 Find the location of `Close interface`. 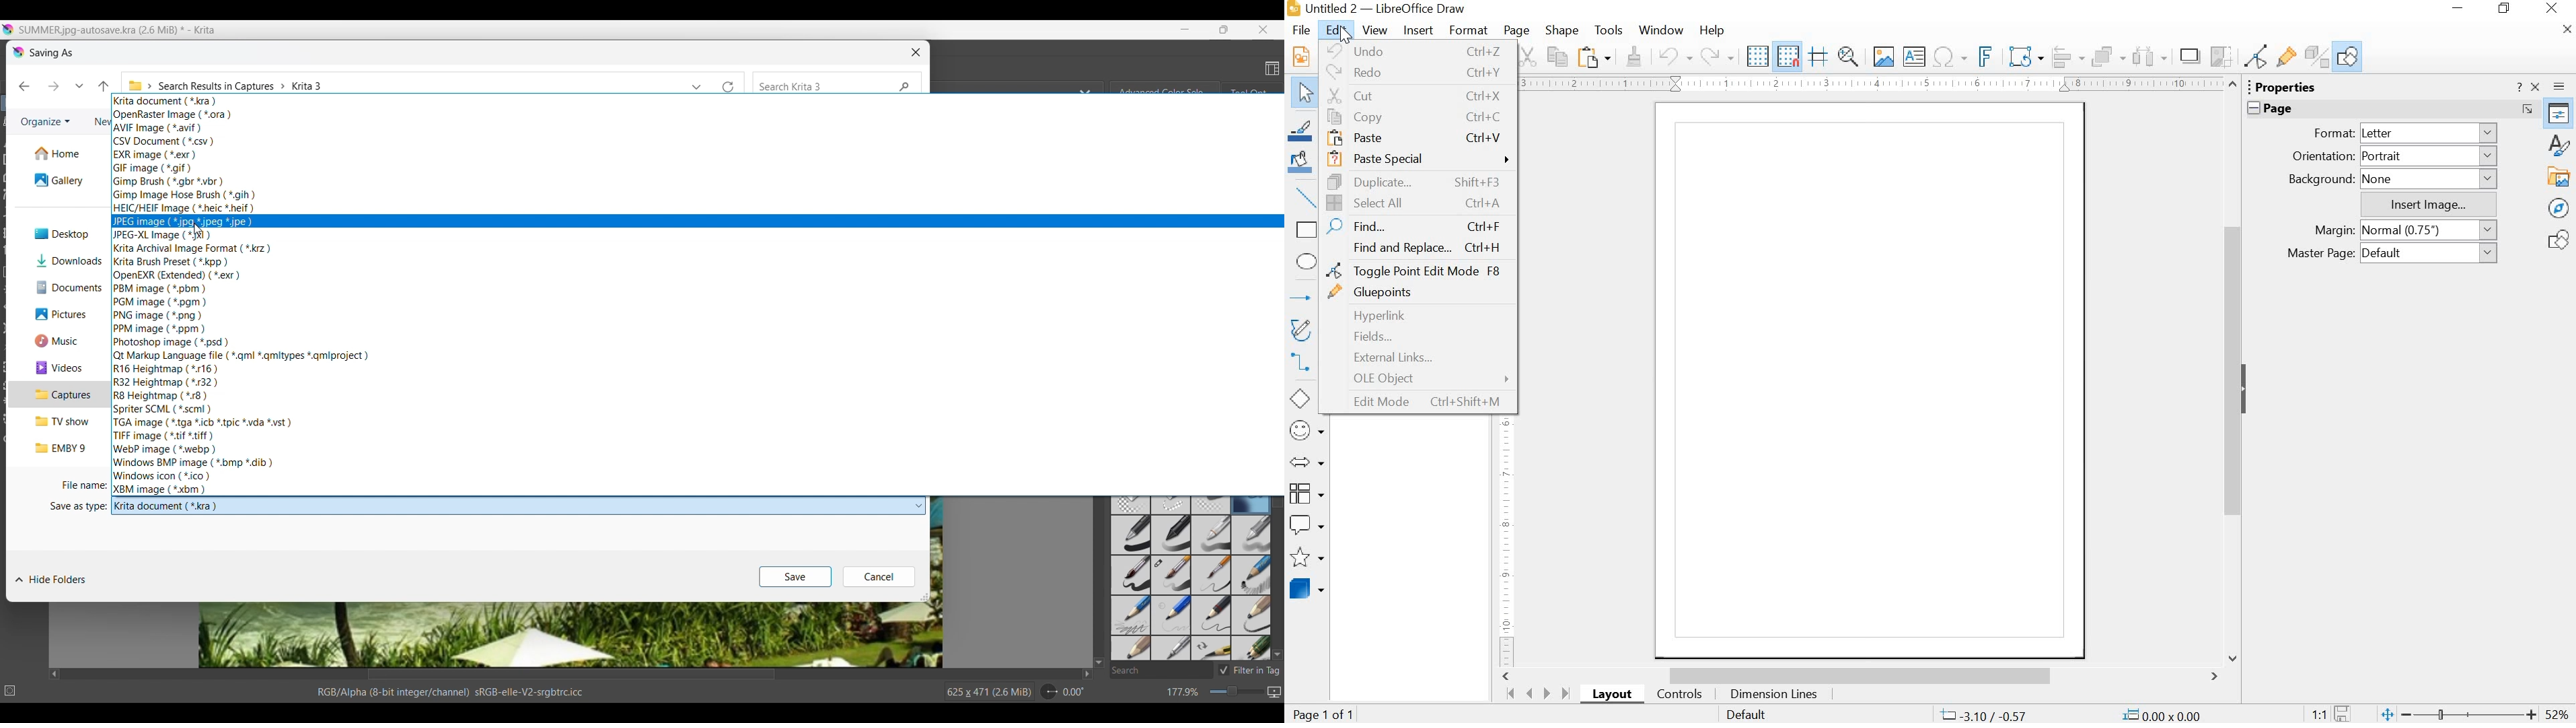

Close interface is located at coordinates (1263, 29).